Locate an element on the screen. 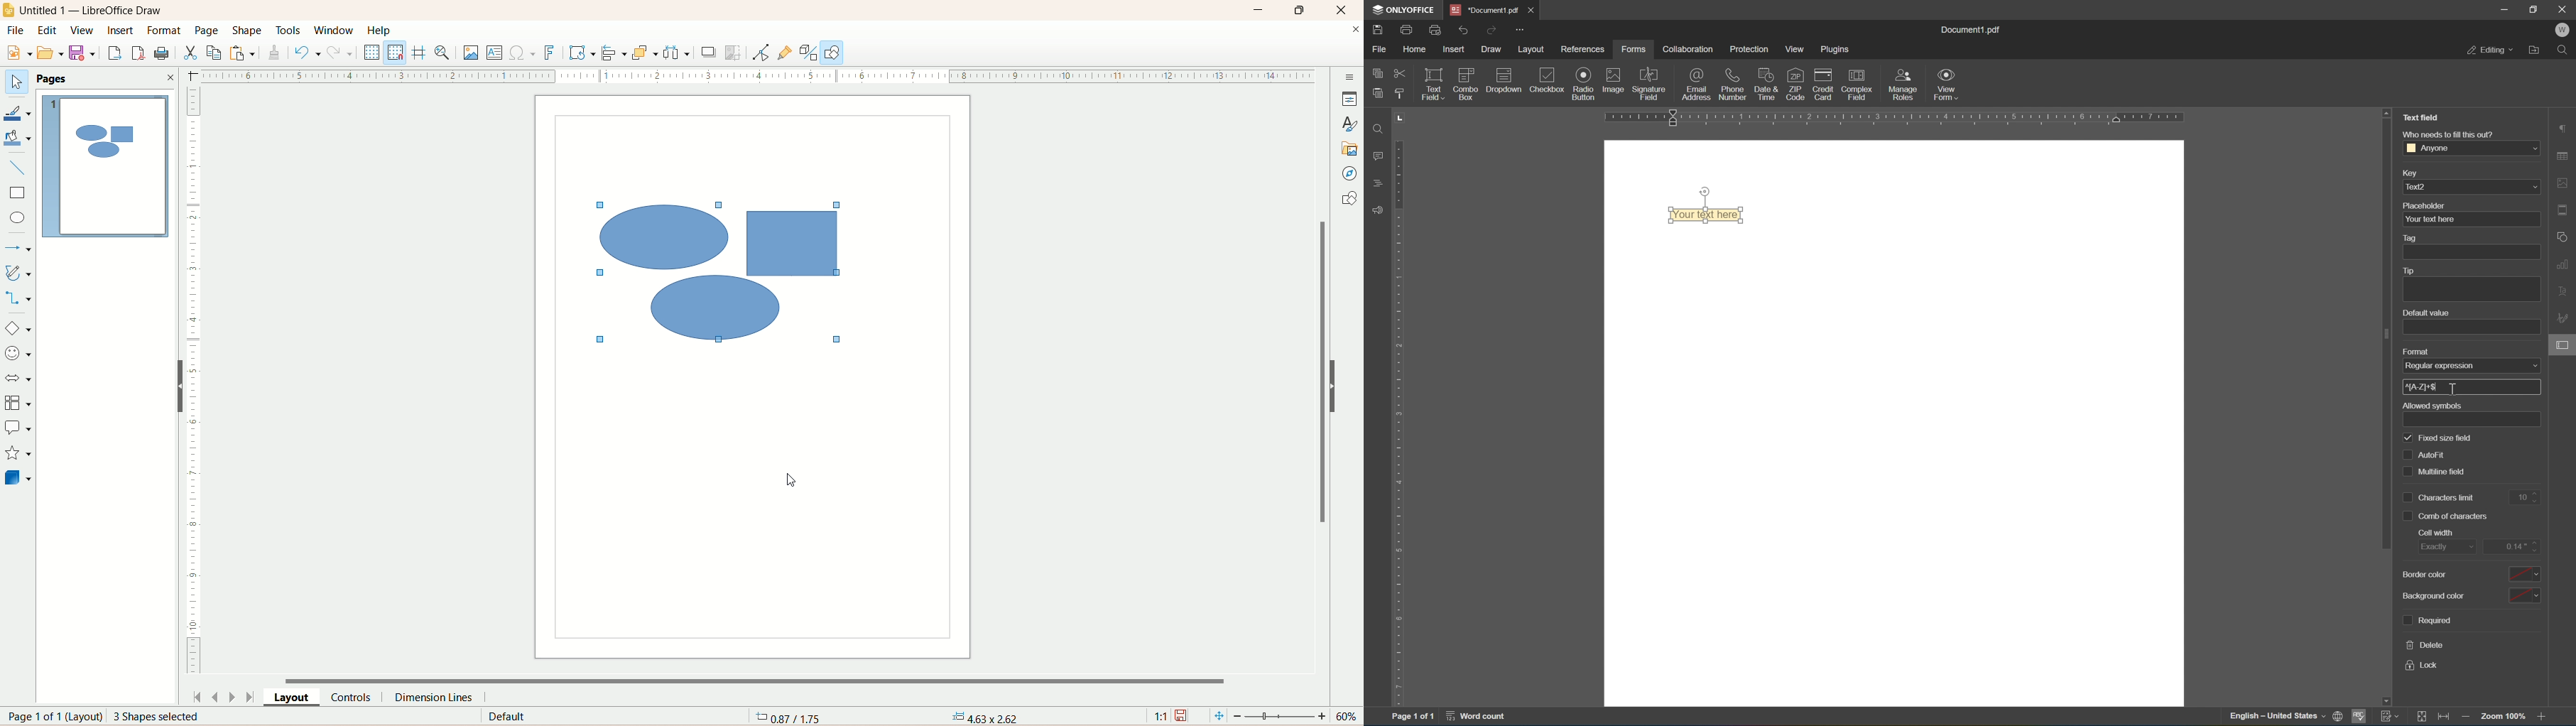  save is located at coordinates (1378, 31).